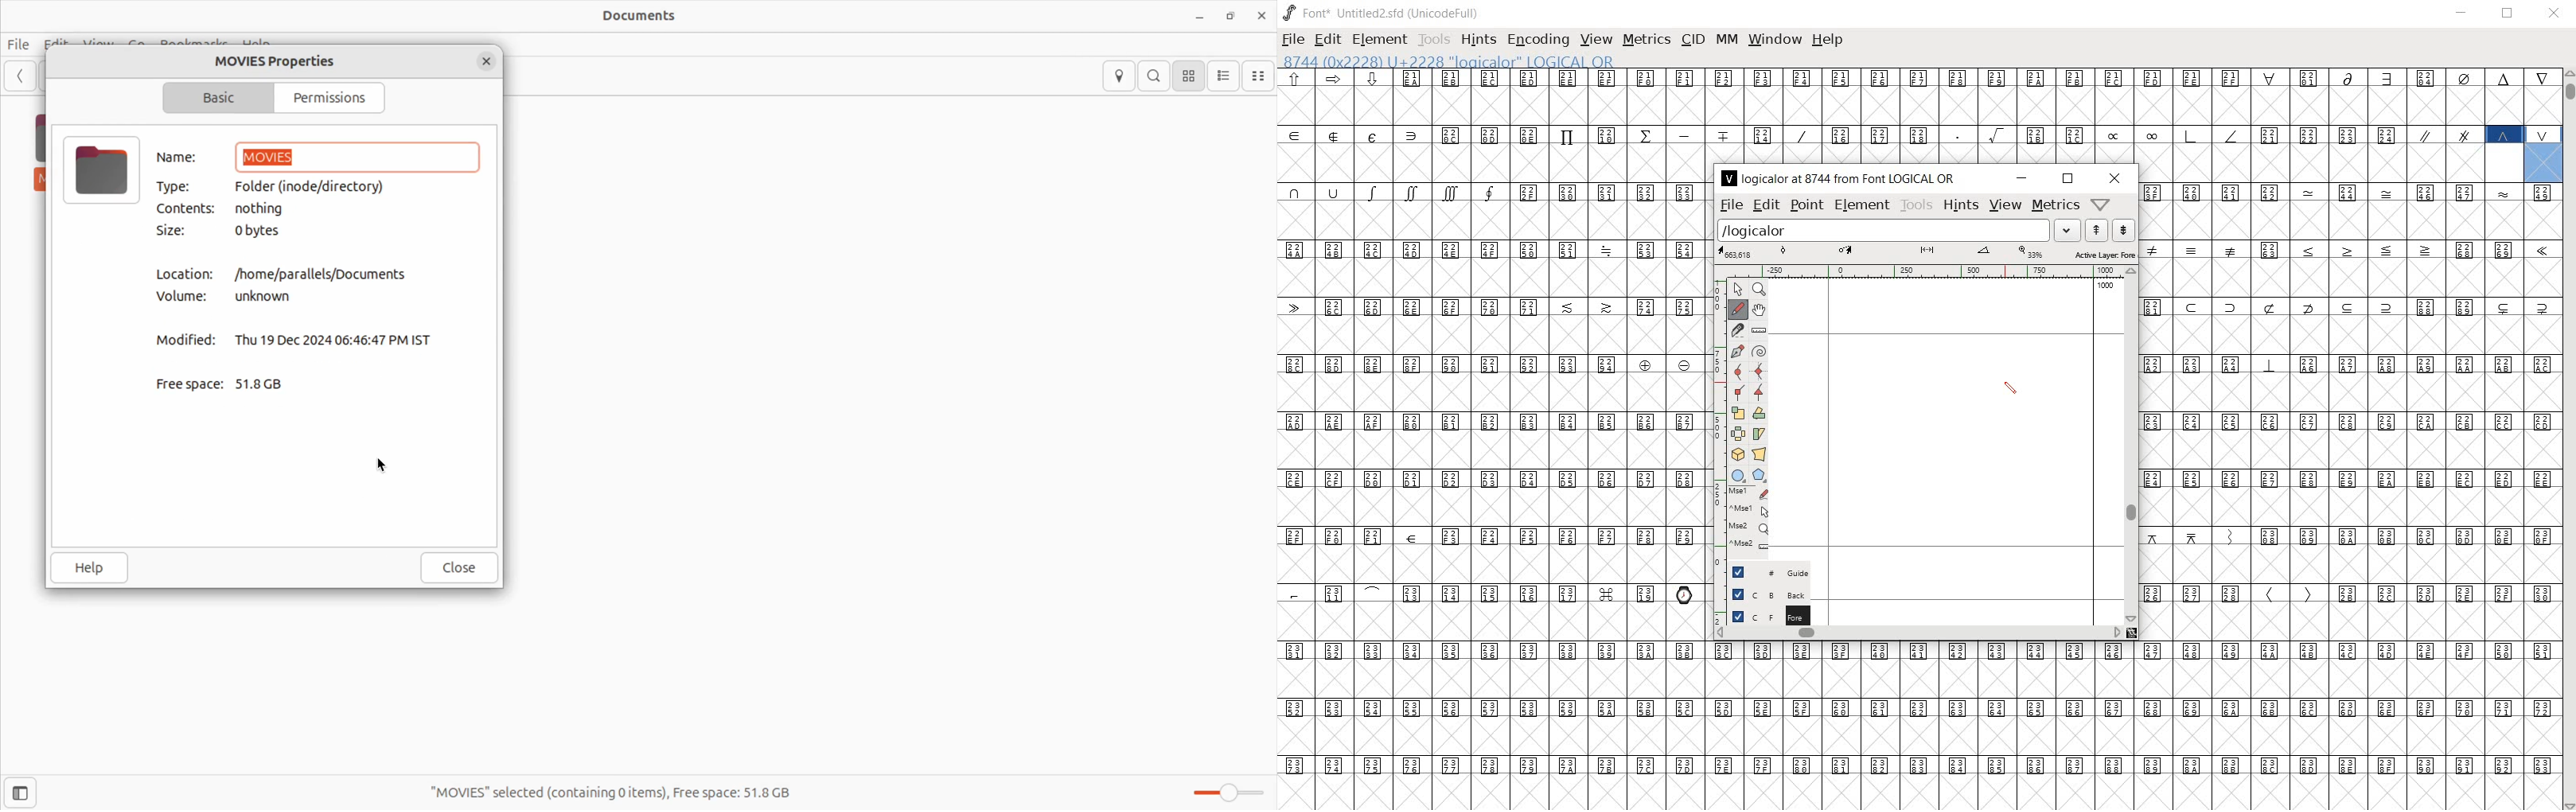 The image size is (2576, 812). I want to click on minimize, so click(2463, 13).